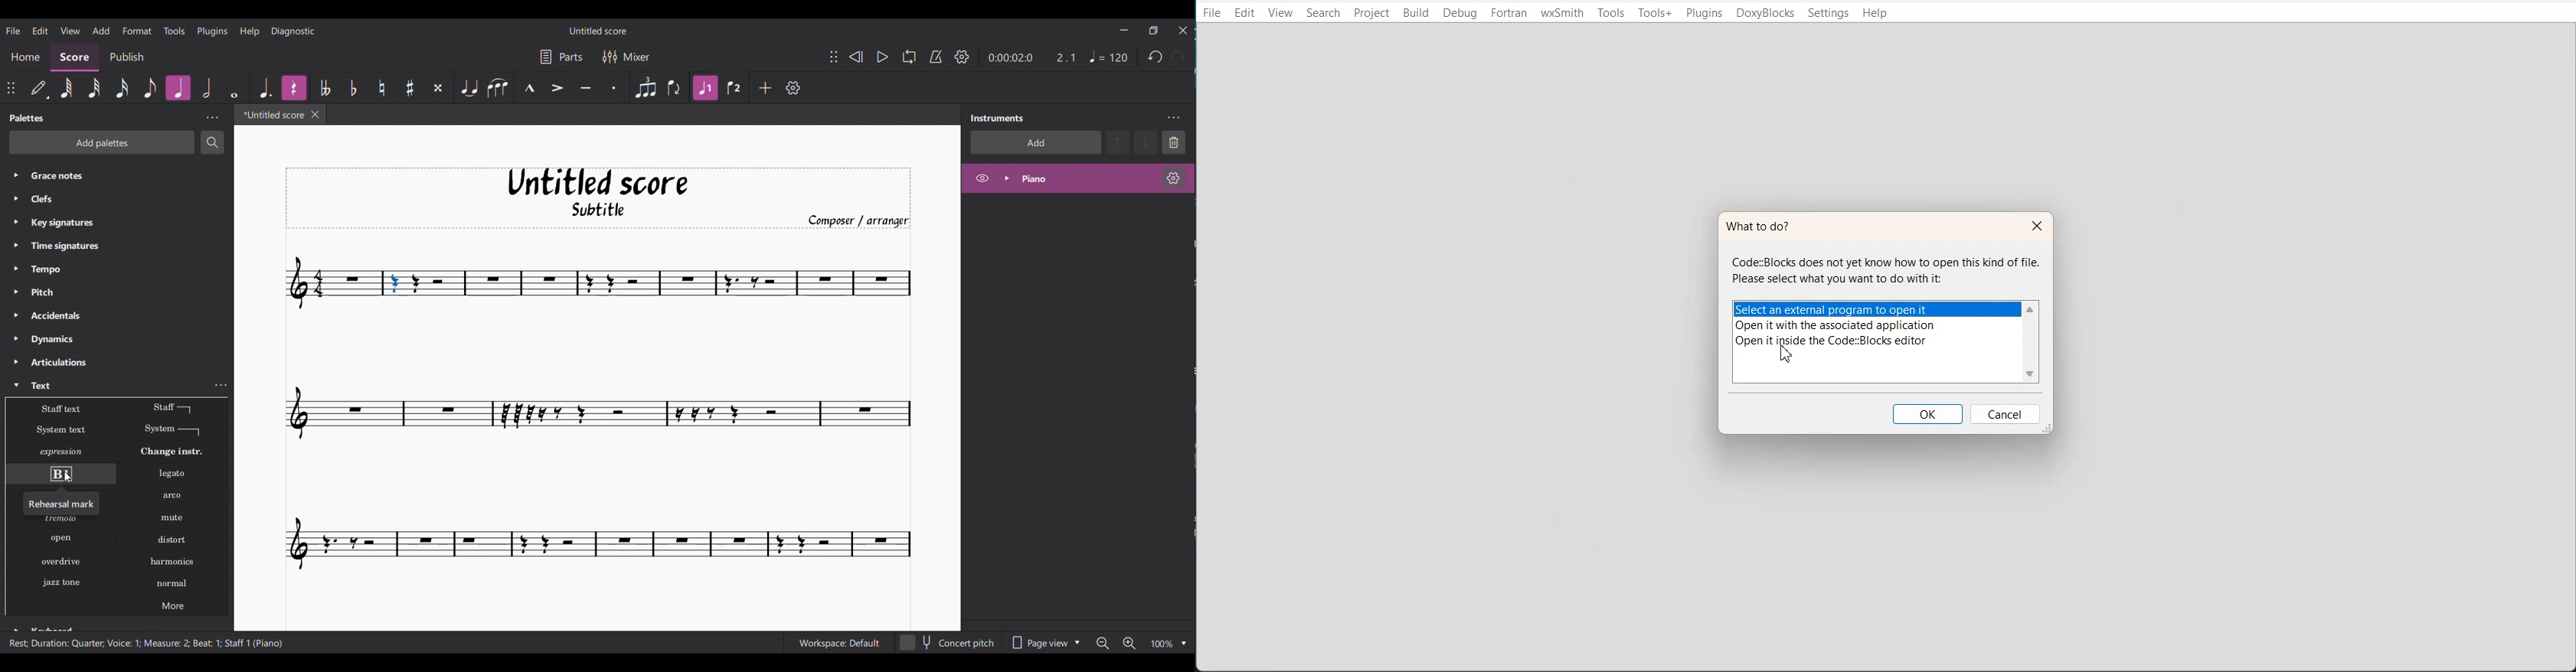 The image size is (2576, 672). What do you see at coordinates (95, 87) in the screenshot?
I see `32nd note` at bounding box center [95, 87].